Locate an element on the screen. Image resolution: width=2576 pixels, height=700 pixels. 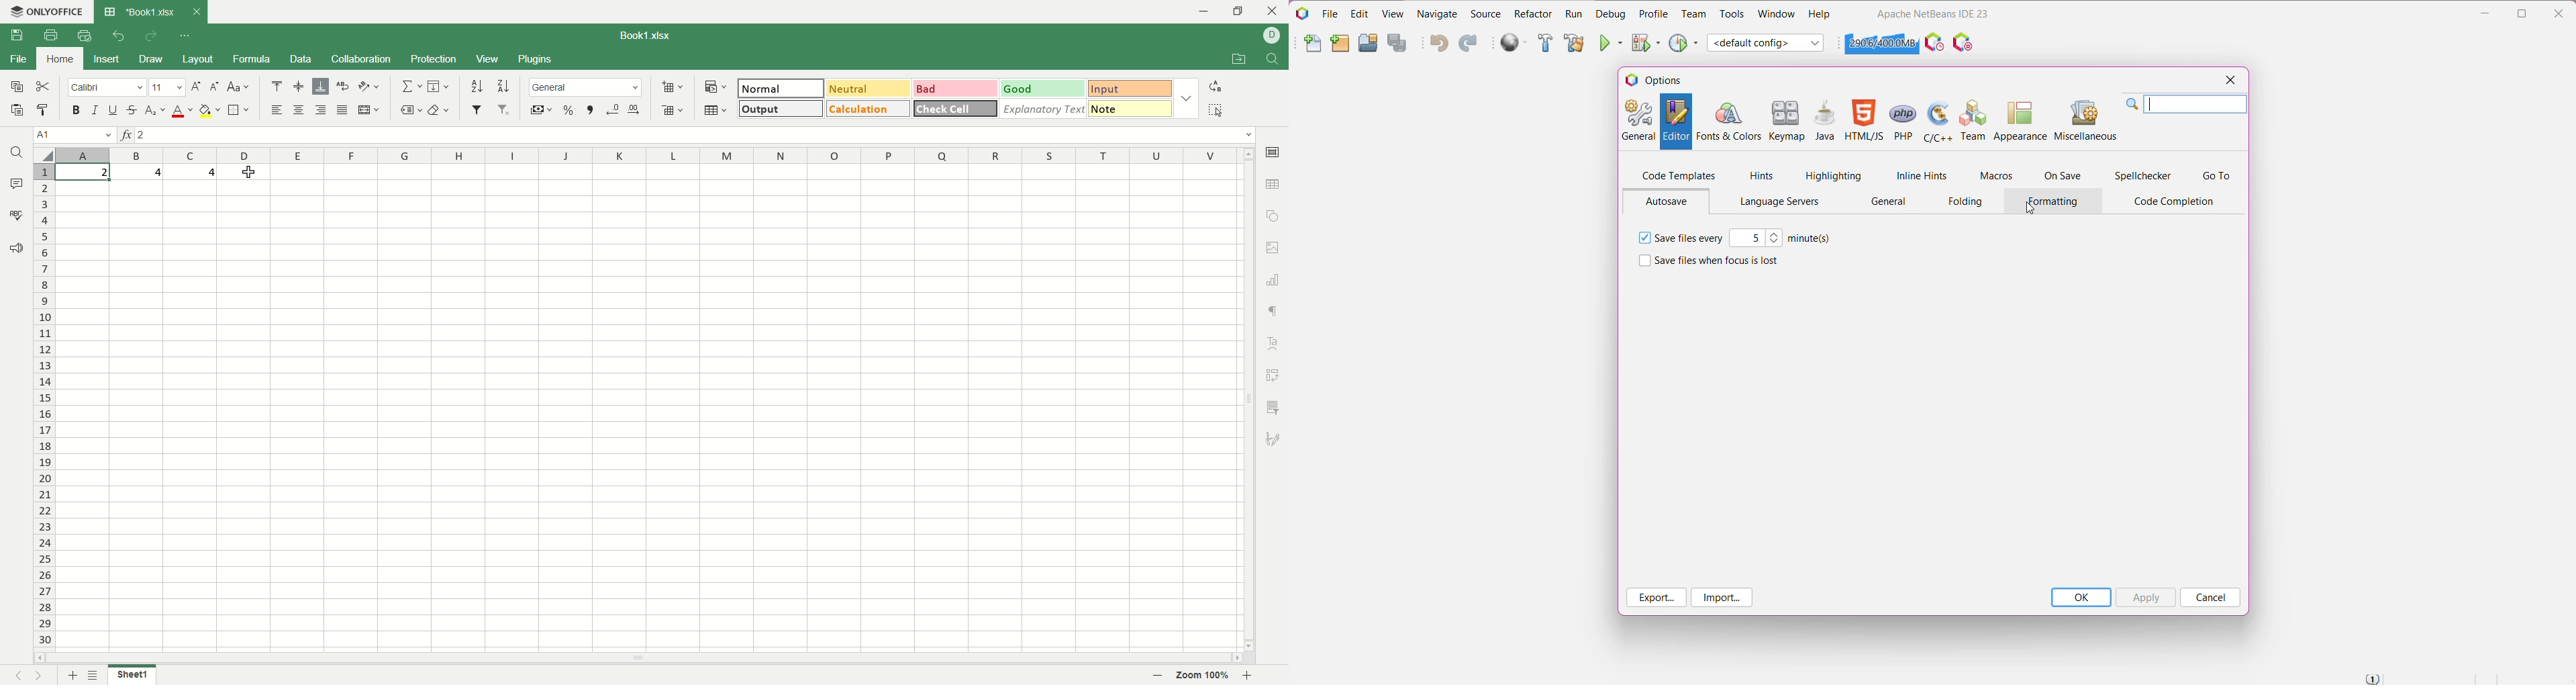
spell checking is located at coordinates (15, 216).